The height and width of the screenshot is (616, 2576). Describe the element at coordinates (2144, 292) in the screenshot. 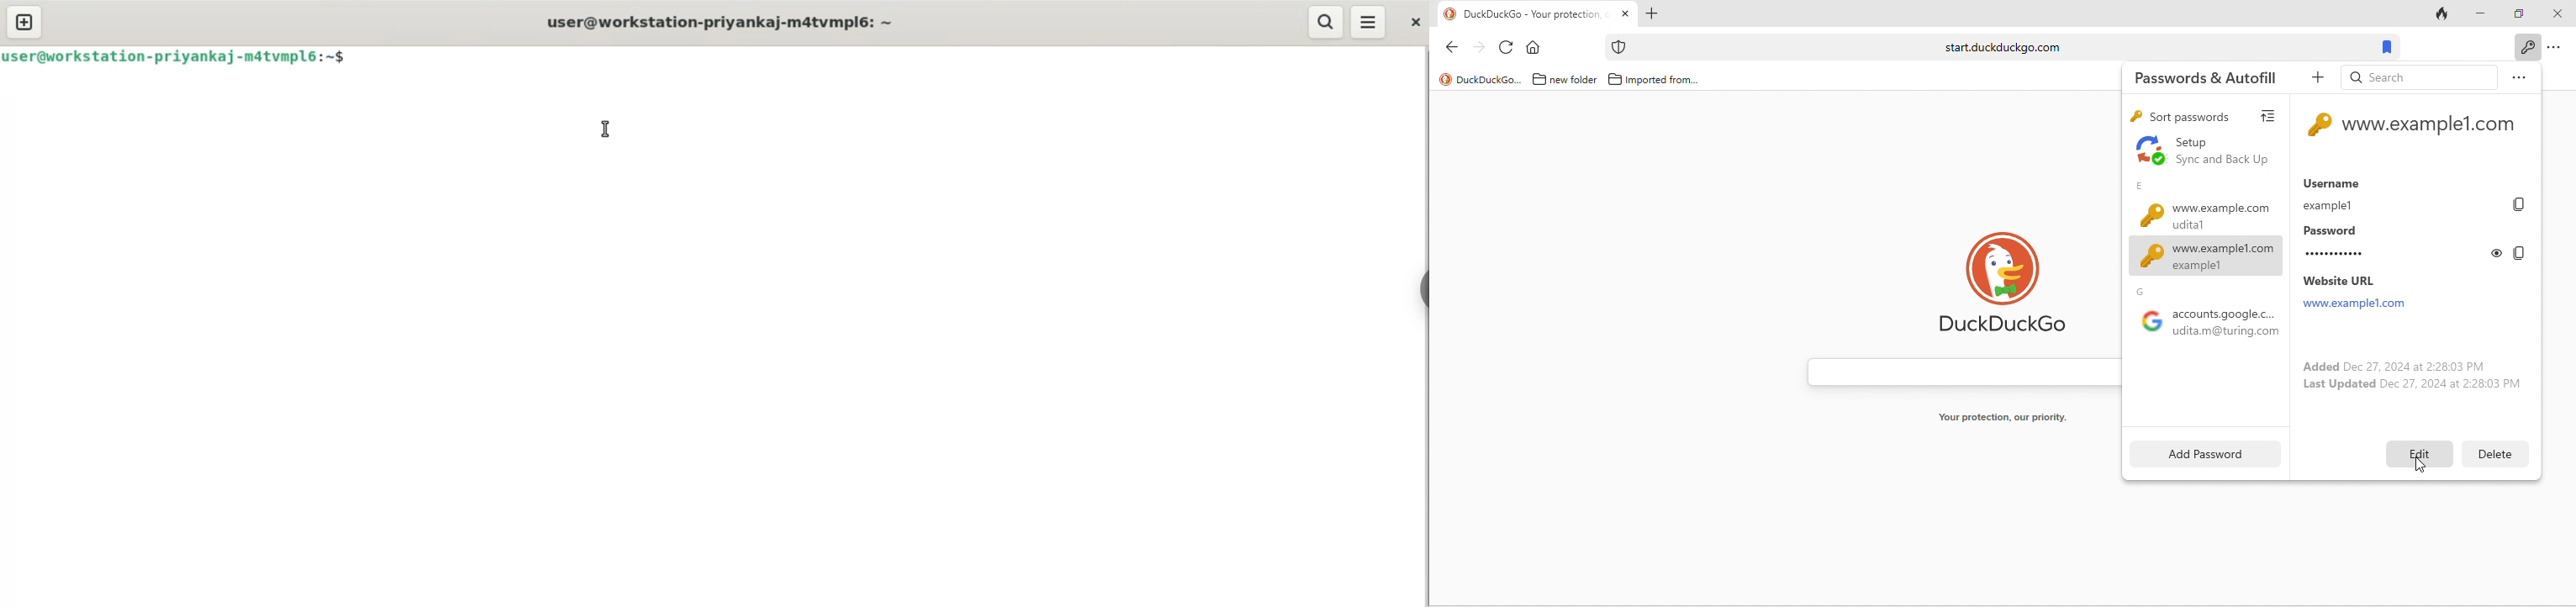

I see `g` at that location.